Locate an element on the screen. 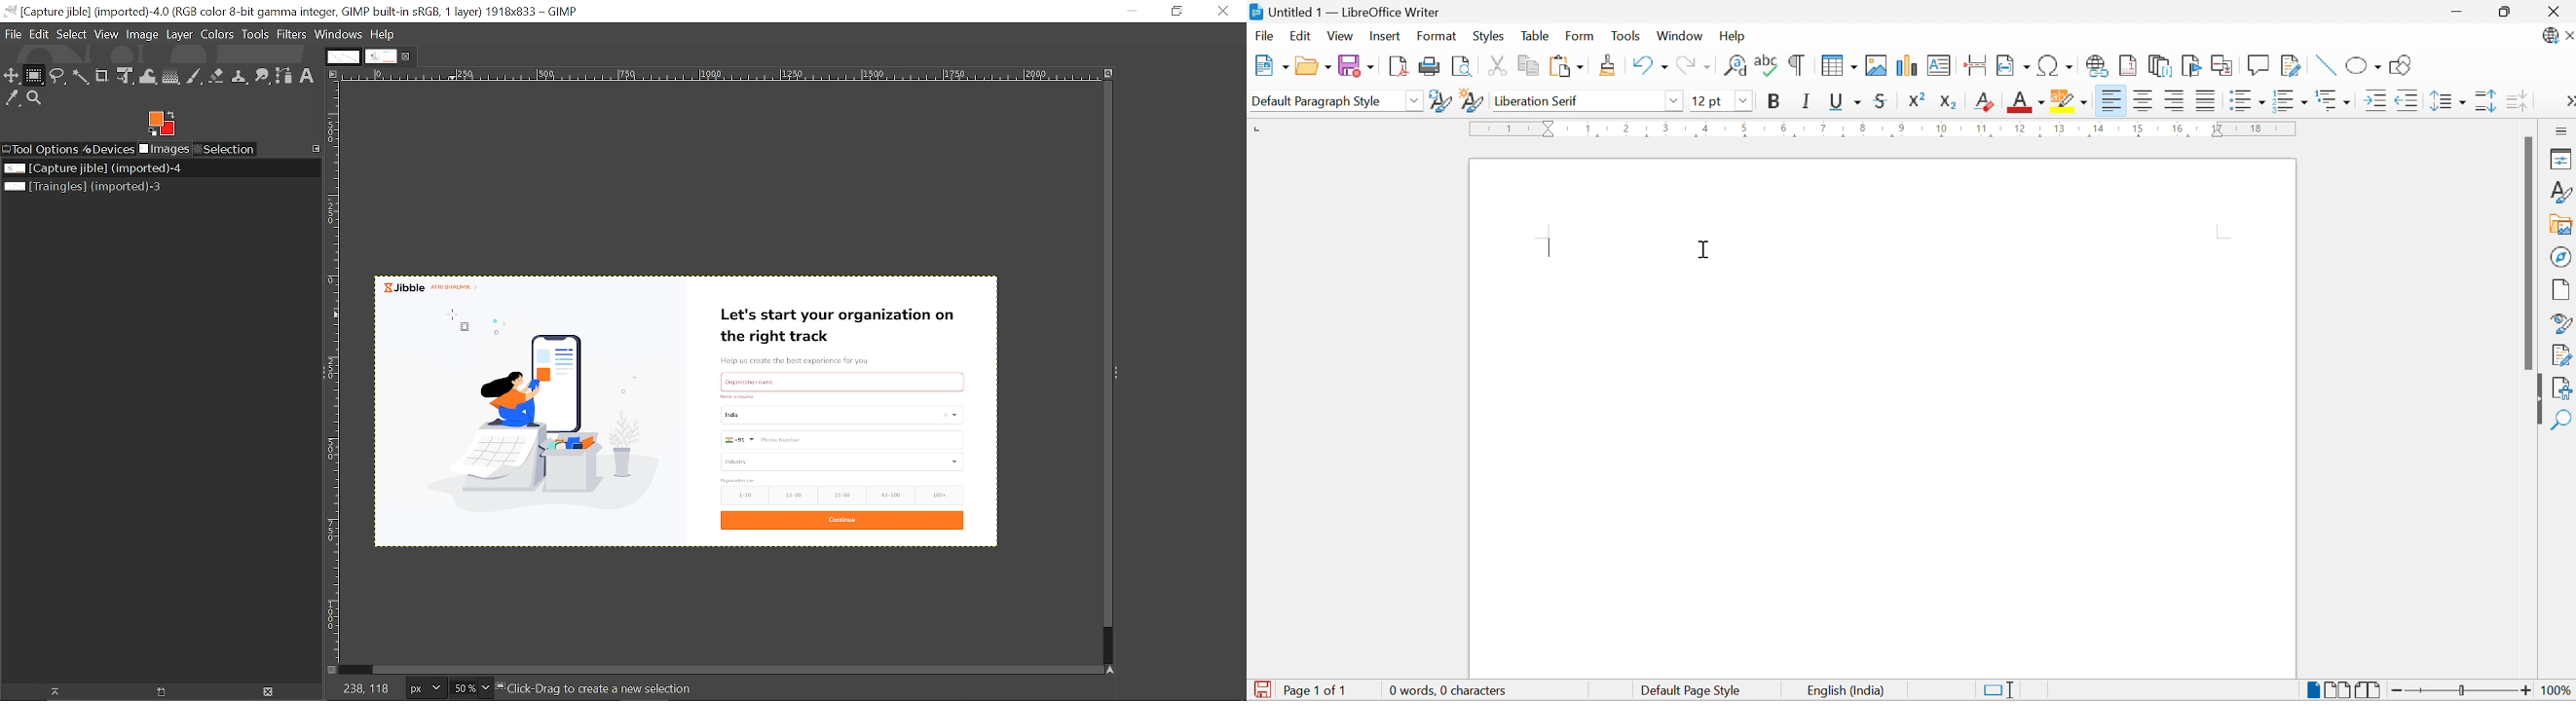 The width and height of the screenshot is (2576, 728). Insert Text Box is located at coordinates (1939, 65).